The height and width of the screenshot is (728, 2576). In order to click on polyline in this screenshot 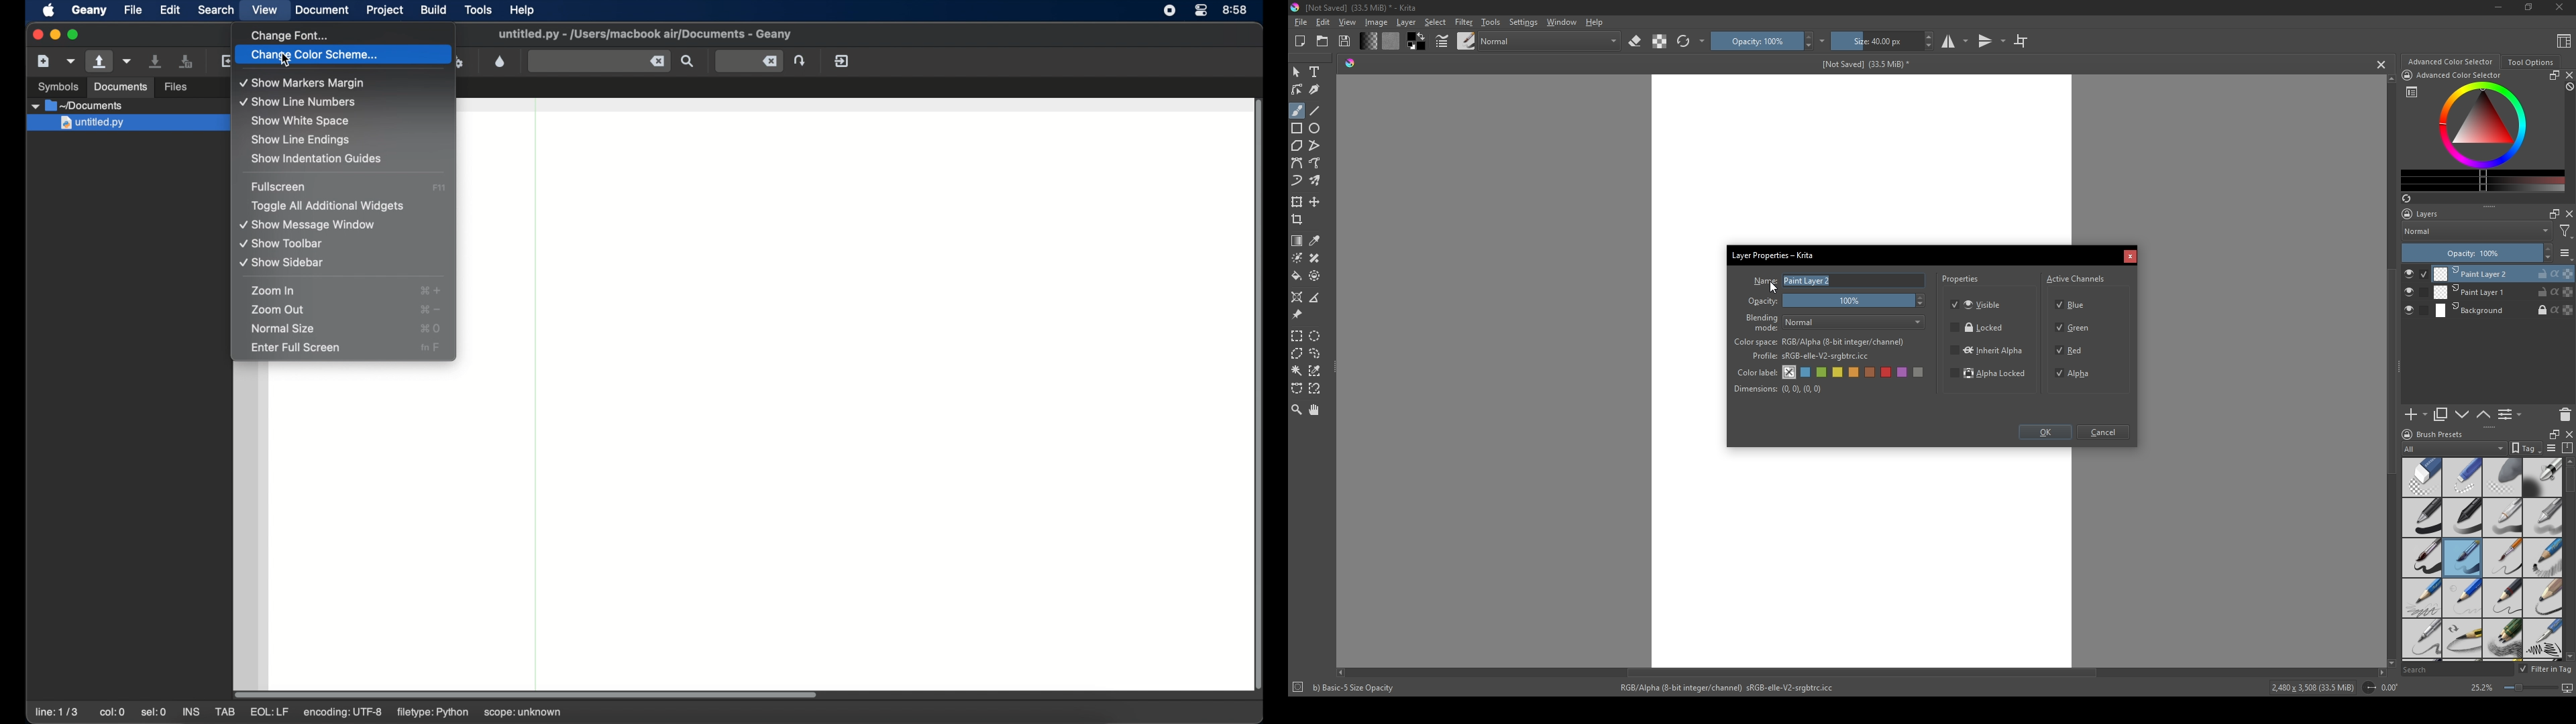, I will do `click(1316, 145)`.